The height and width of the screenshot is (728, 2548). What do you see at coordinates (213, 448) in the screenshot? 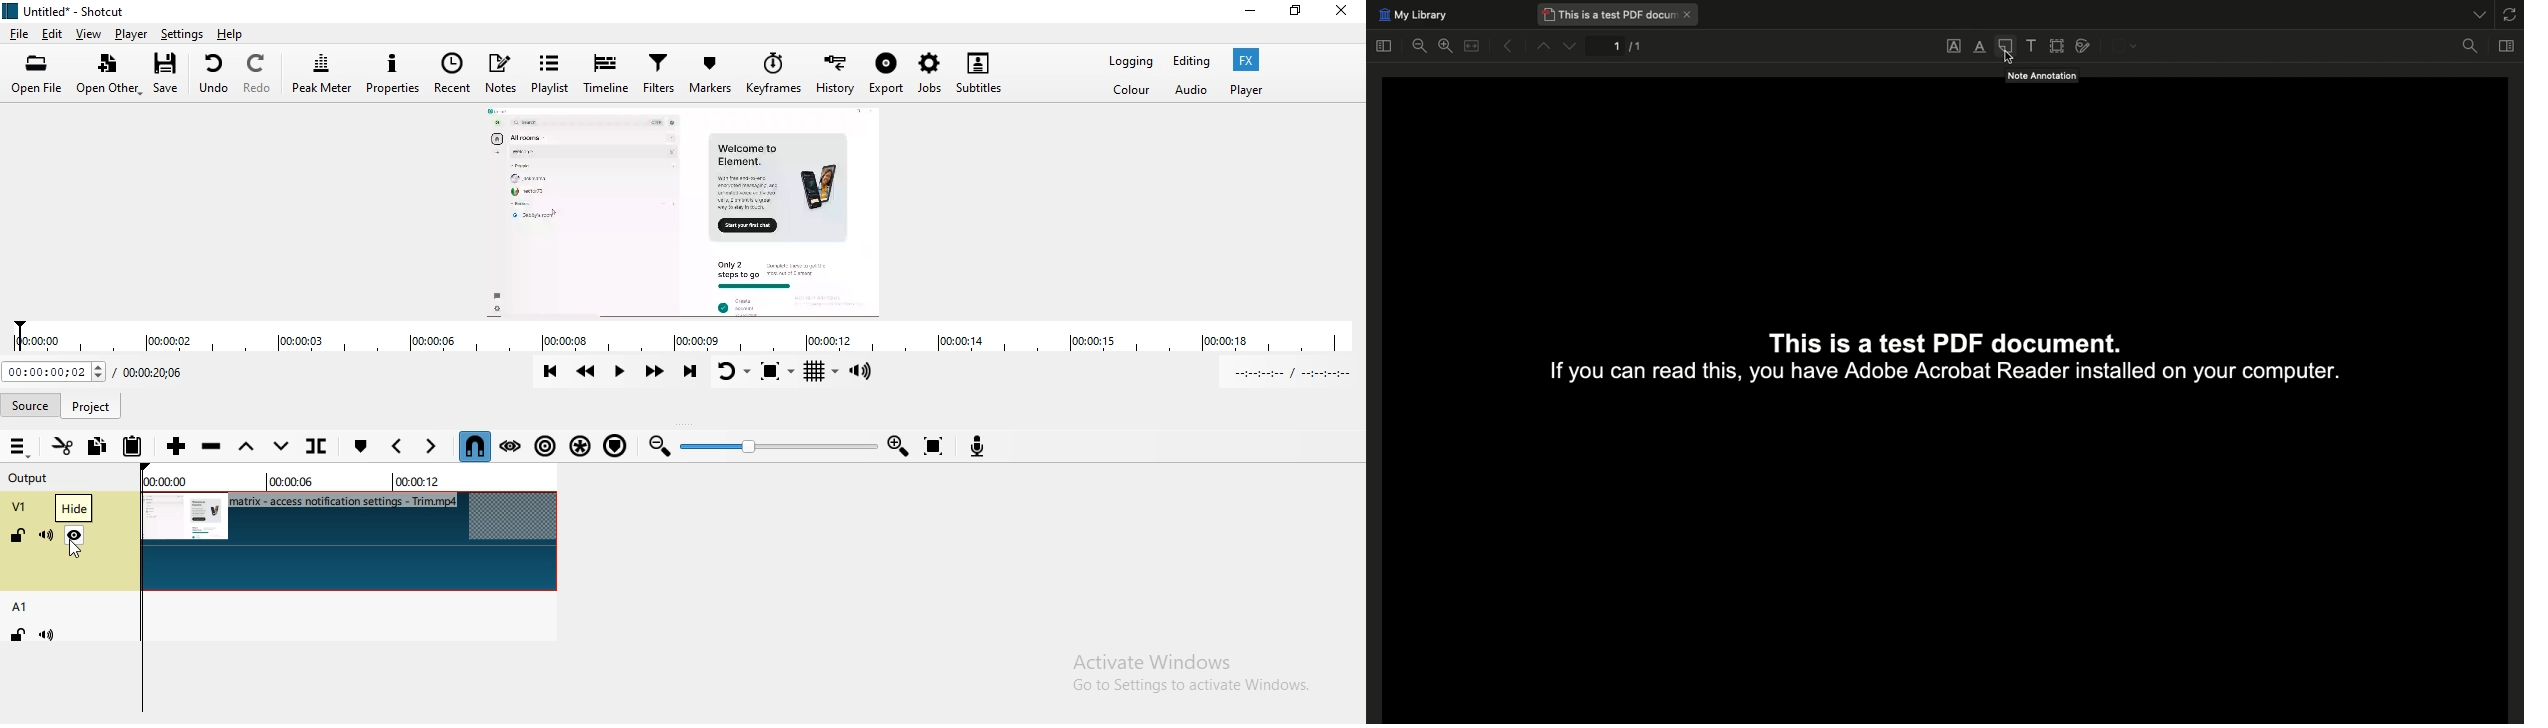
I see `Ripple delete` at bounding box center [213, 448].